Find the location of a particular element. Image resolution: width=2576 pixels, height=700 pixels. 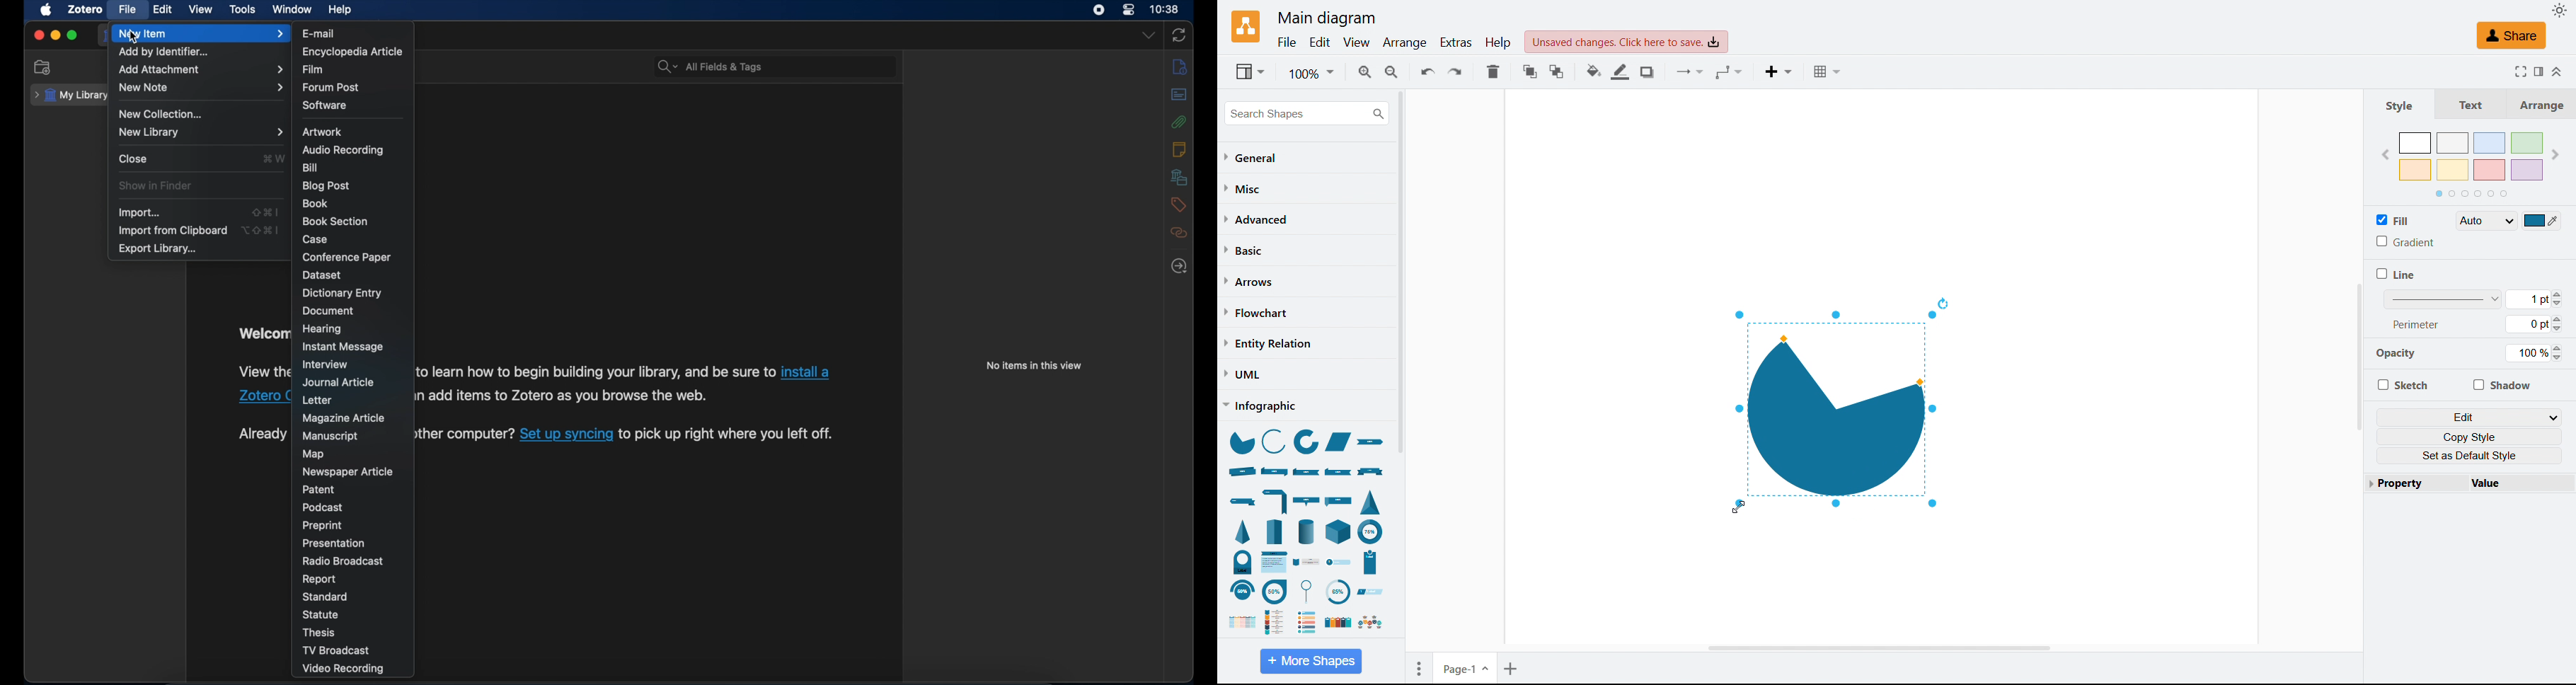

Delete  is located at coordinates (1493, 71).